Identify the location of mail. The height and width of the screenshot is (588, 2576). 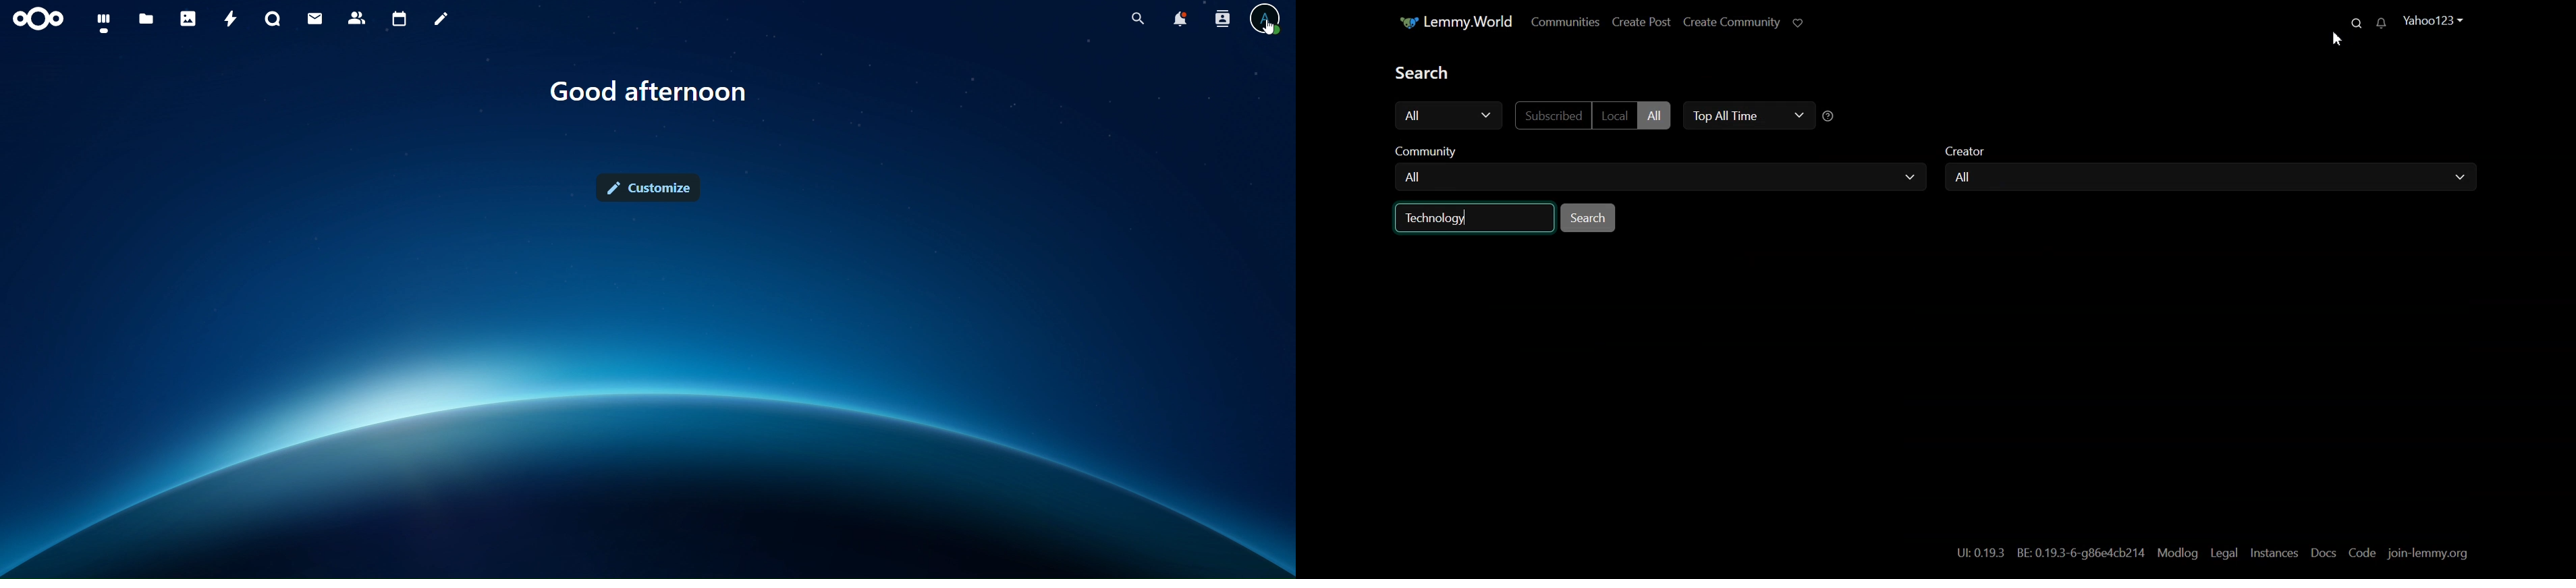
(315, 20).